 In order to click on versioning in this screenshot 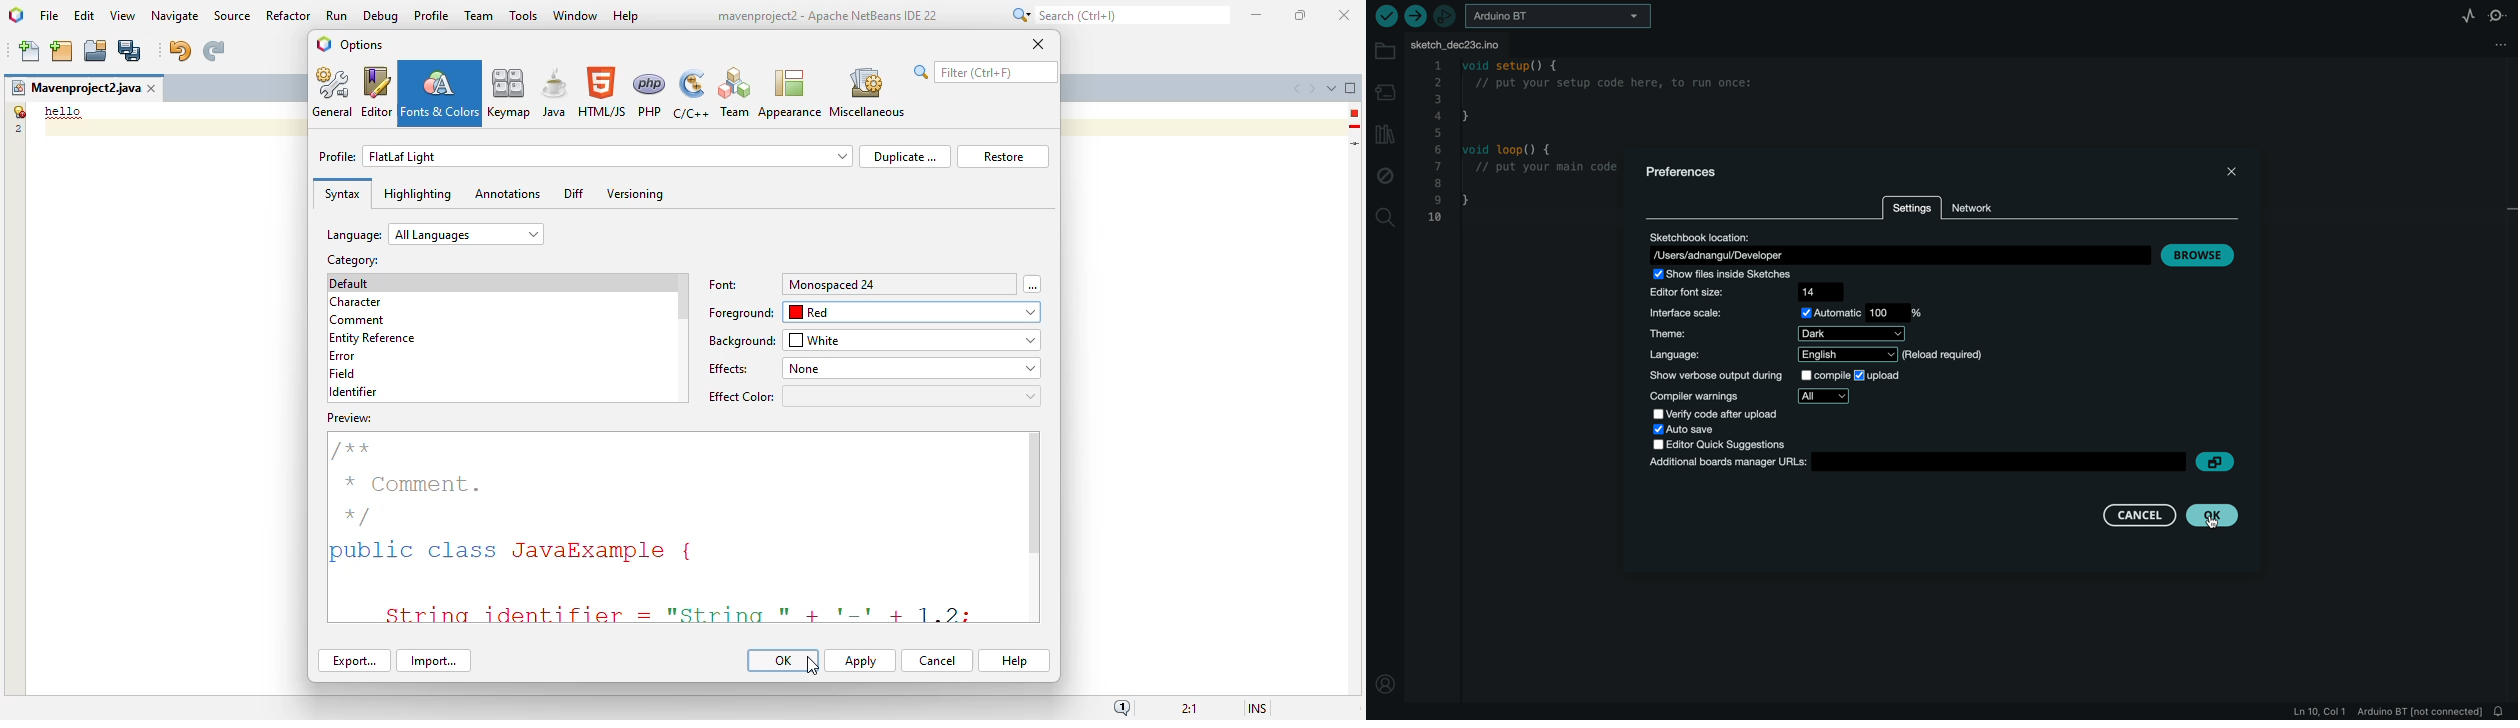, I will do `click(636, 194)`.